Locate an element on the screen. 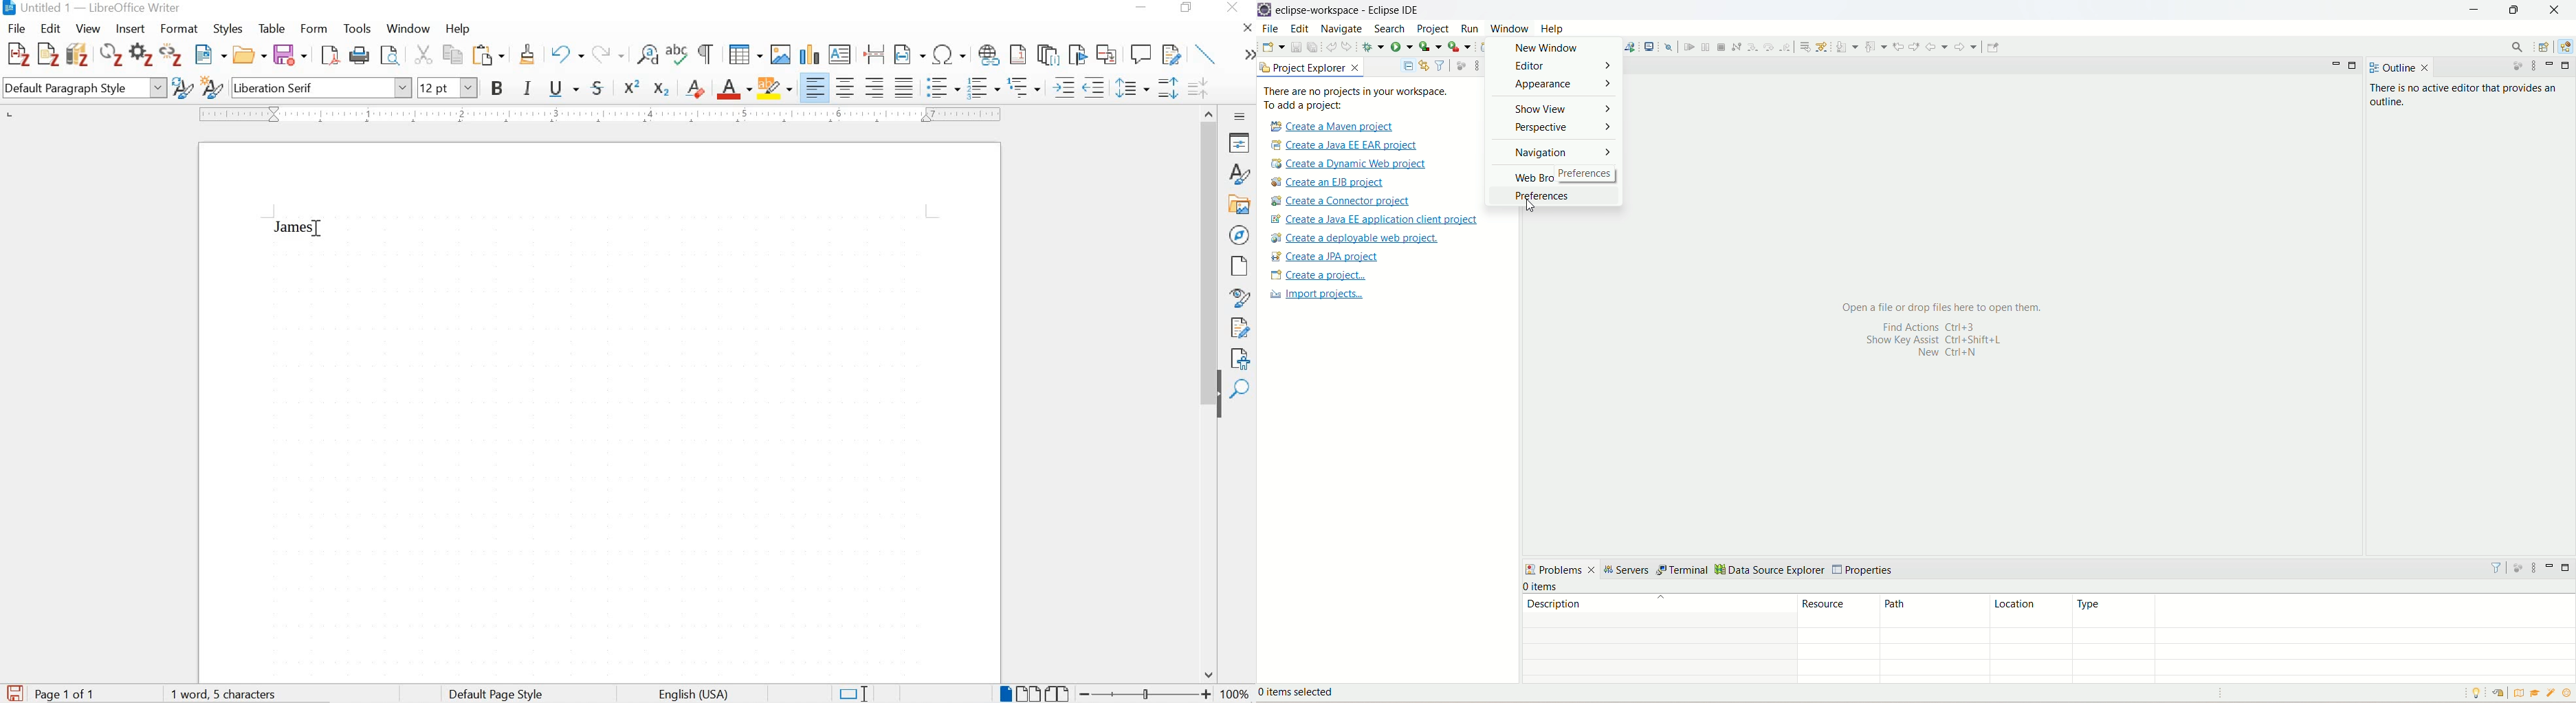  create a Maven project is located at coordinates (1329, 126).